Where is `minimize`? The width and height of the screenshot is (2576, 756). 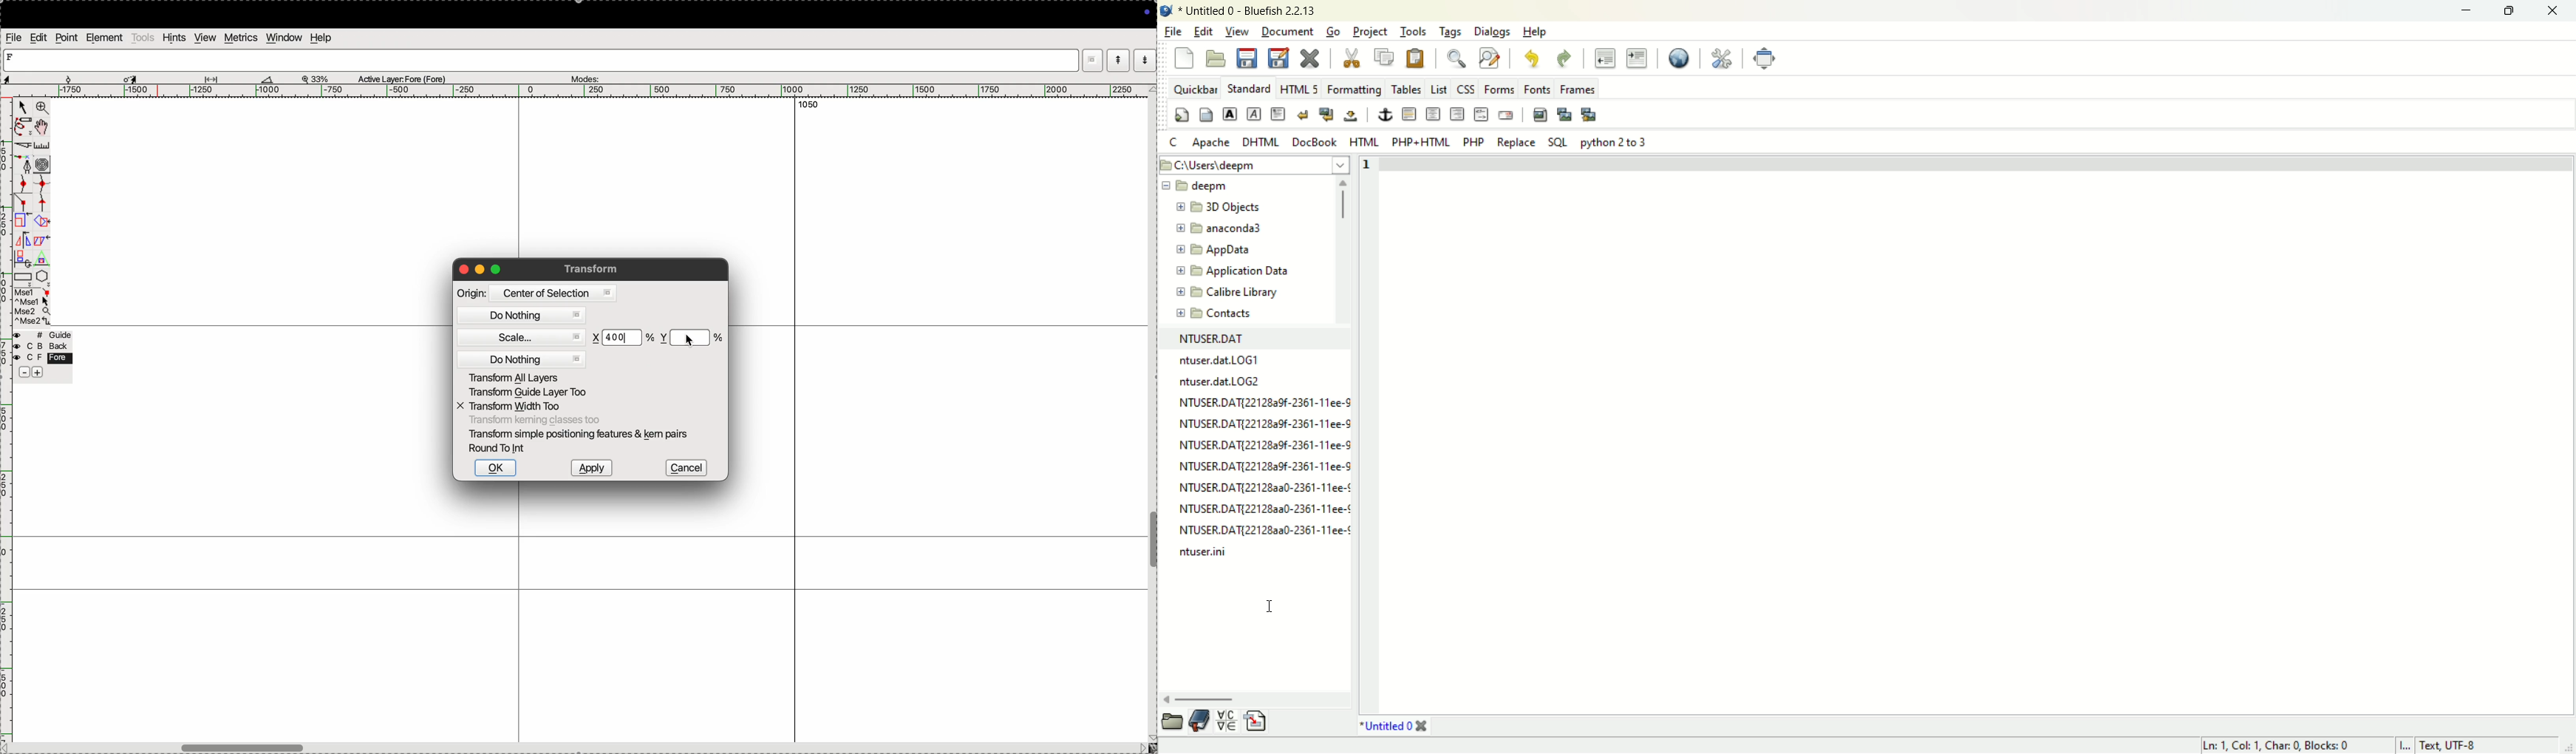 minimize is located at coordinates (481, 270).